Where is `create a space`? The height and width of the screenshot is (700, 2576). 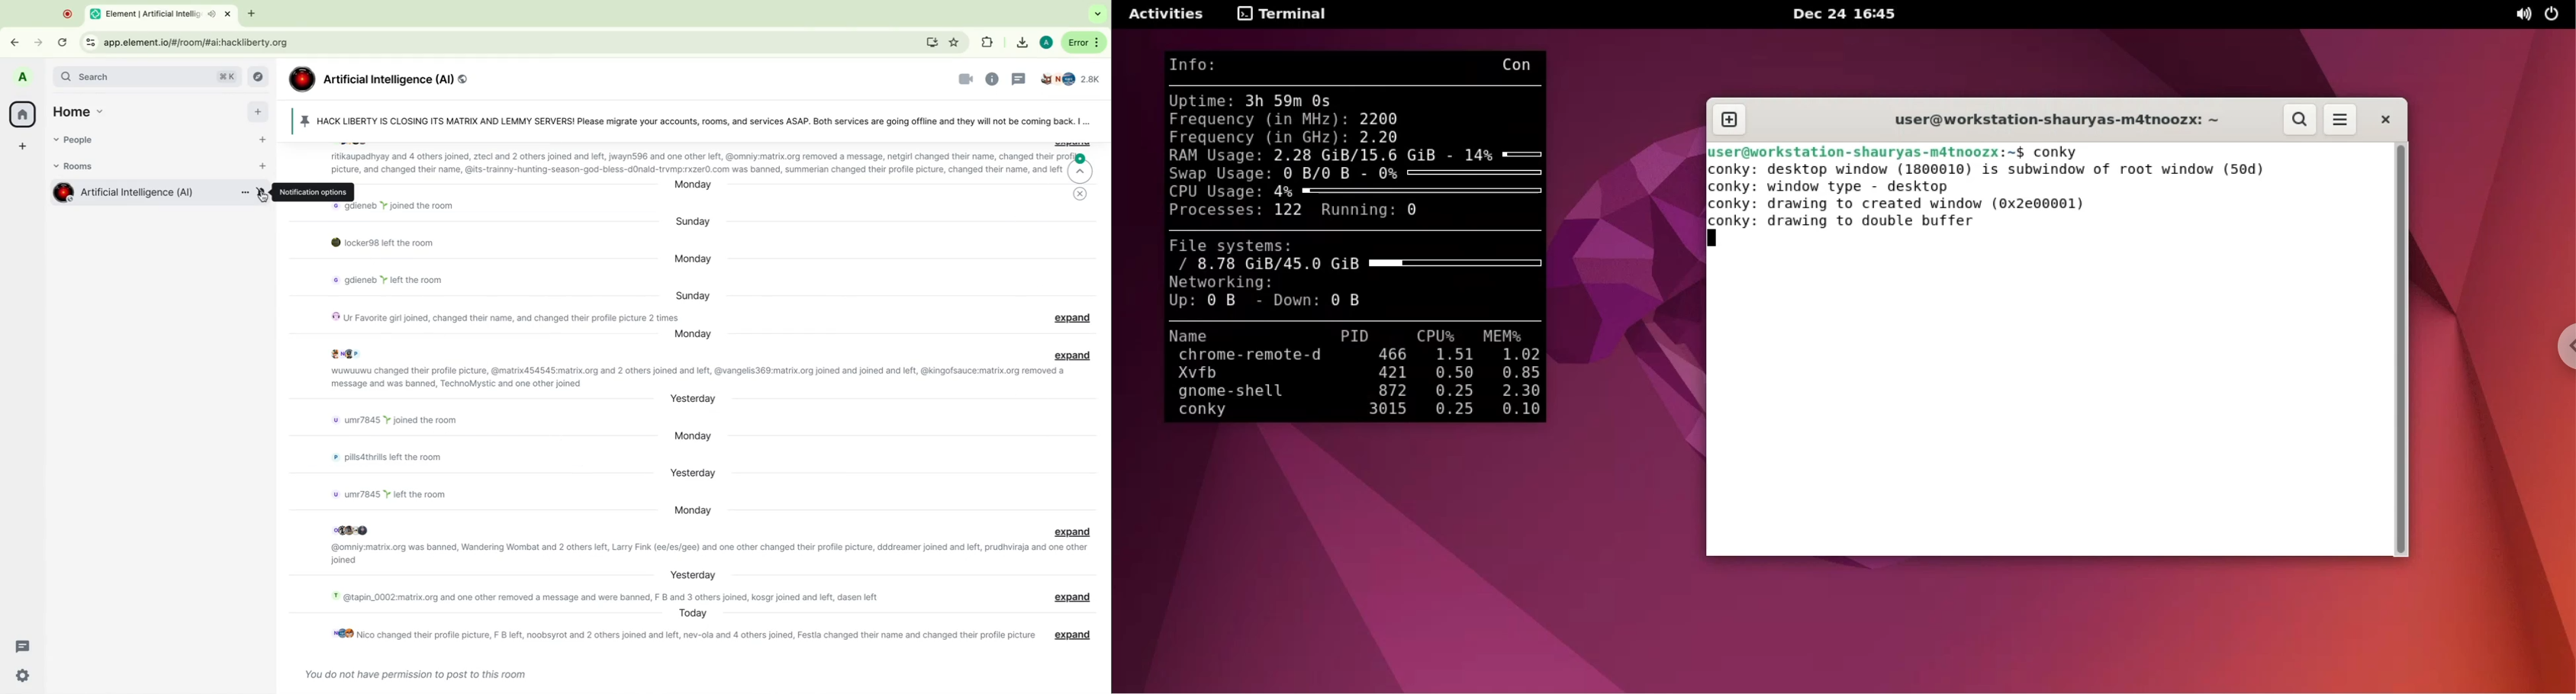 create a space is located at coordinates (22, 145).